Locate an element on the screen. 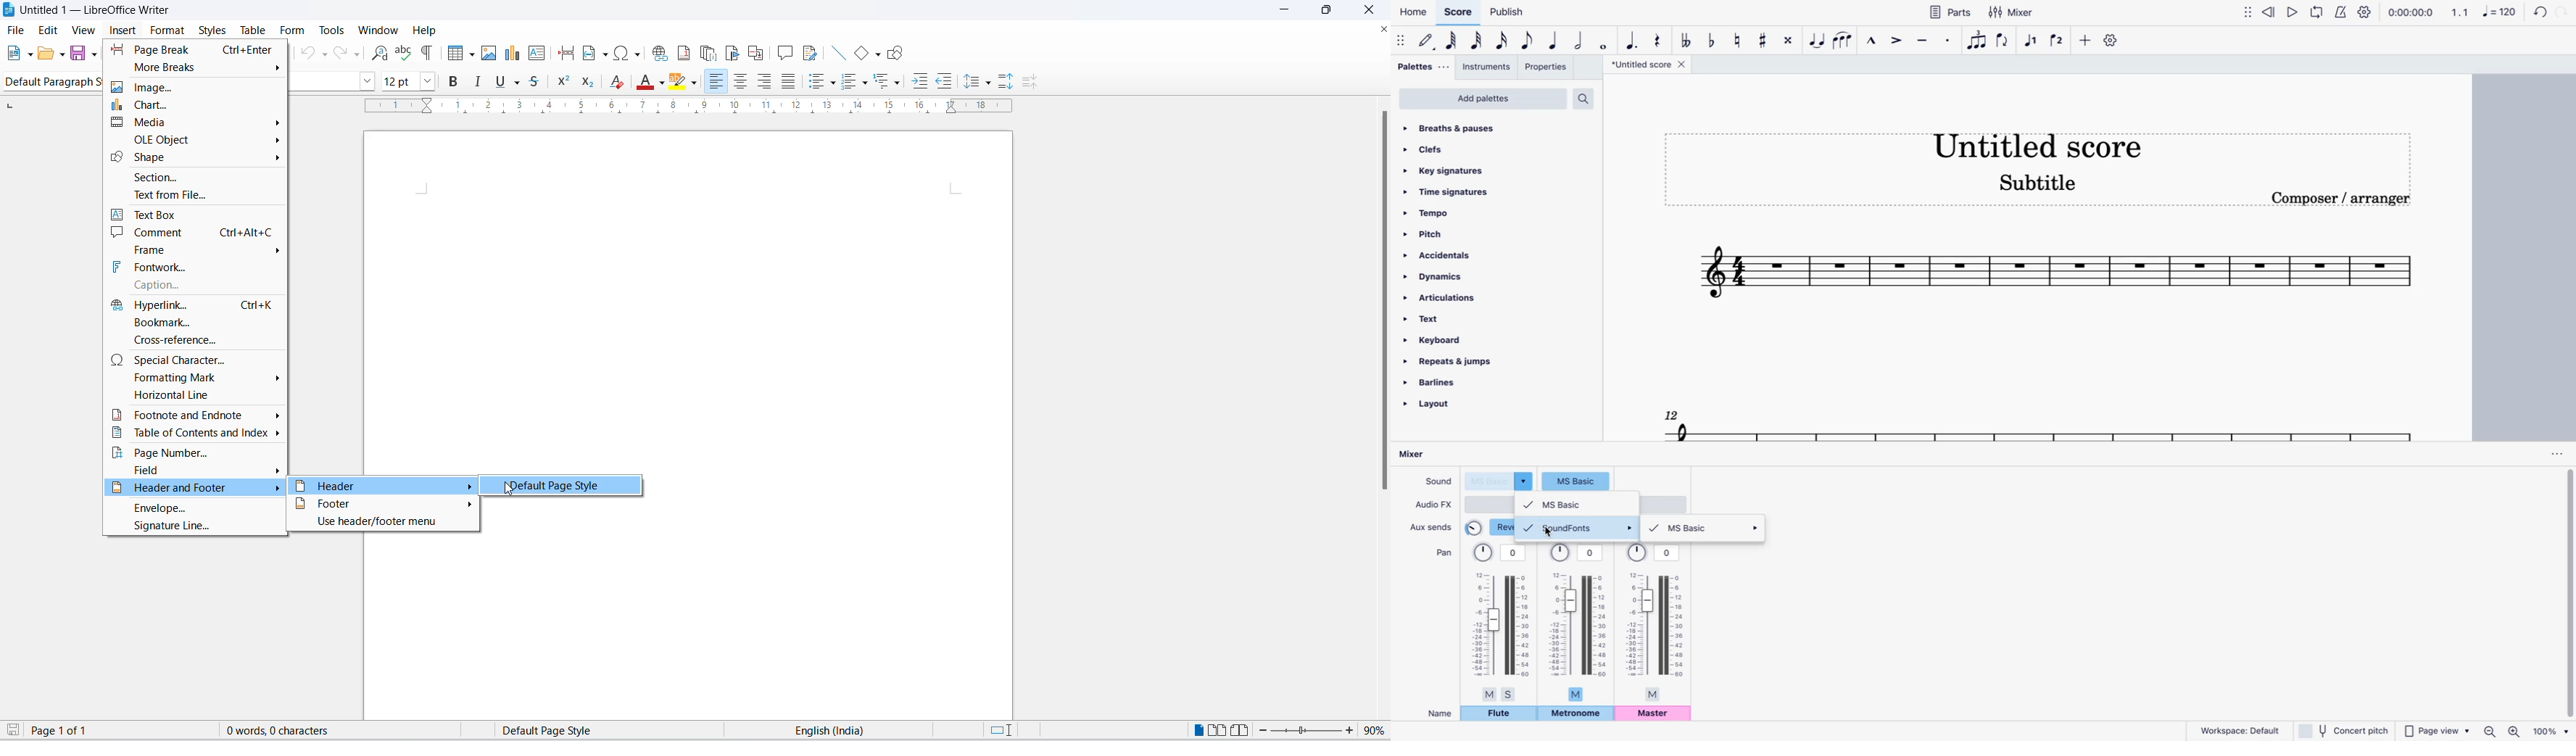  repeats & jumps is located at coordinates (1458, 363).